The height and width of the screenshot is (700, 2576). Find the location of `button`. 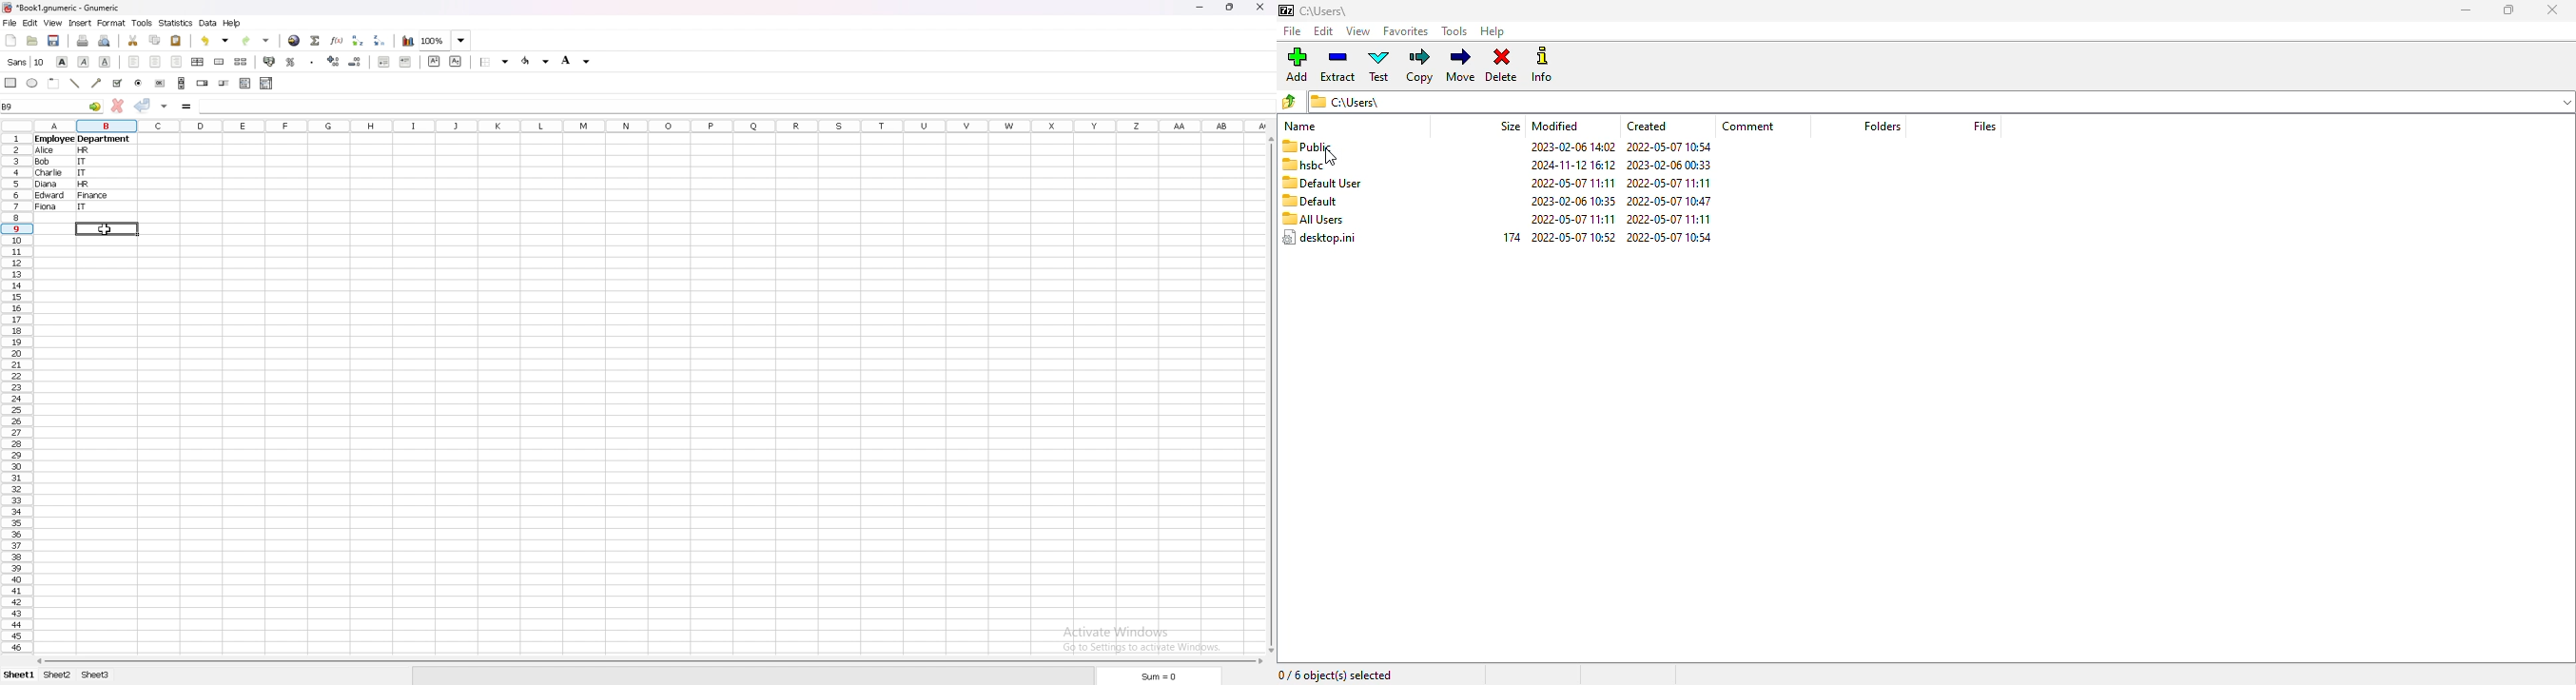

button is located at coordinates (160, 83).